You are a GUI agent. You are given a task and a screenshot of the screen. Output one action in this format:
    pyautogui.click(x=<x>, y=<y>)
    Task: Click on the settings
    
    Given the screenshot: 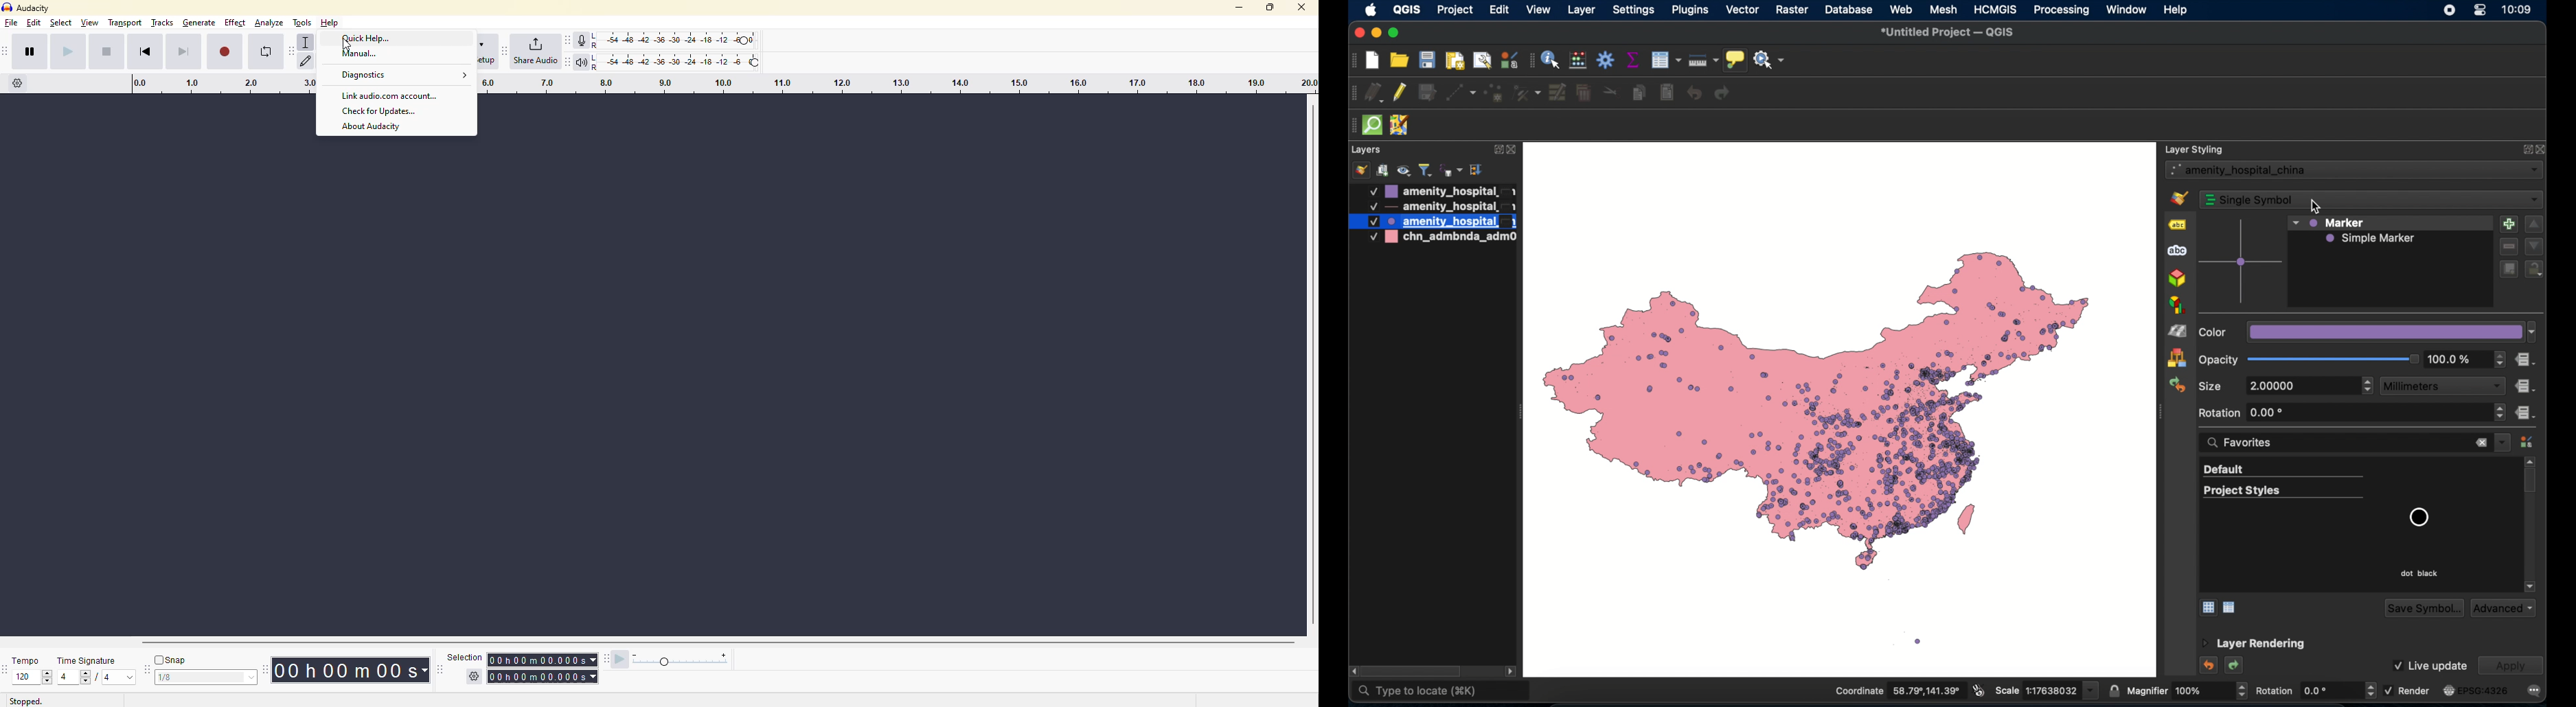 What is the action you would take?
    pyautogui.click(x=1634, y=10)
    